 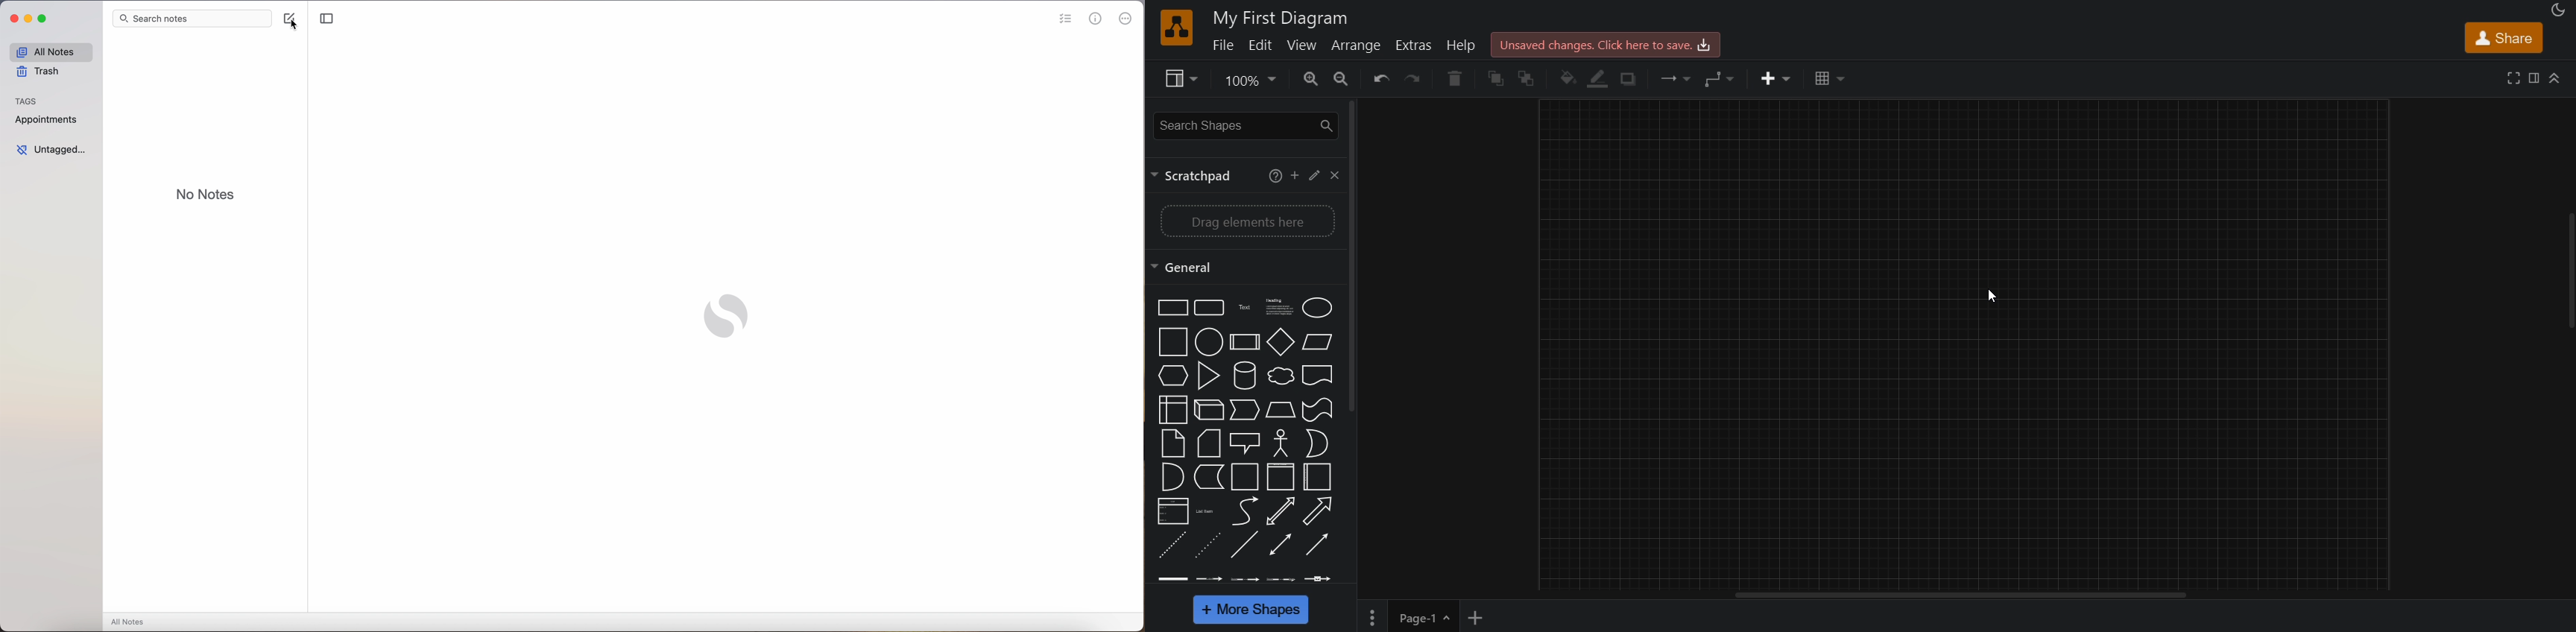 What do you see at coordinates (1827, 80) in the screenshot?
I see `table` at bounding box center [1827, 80].